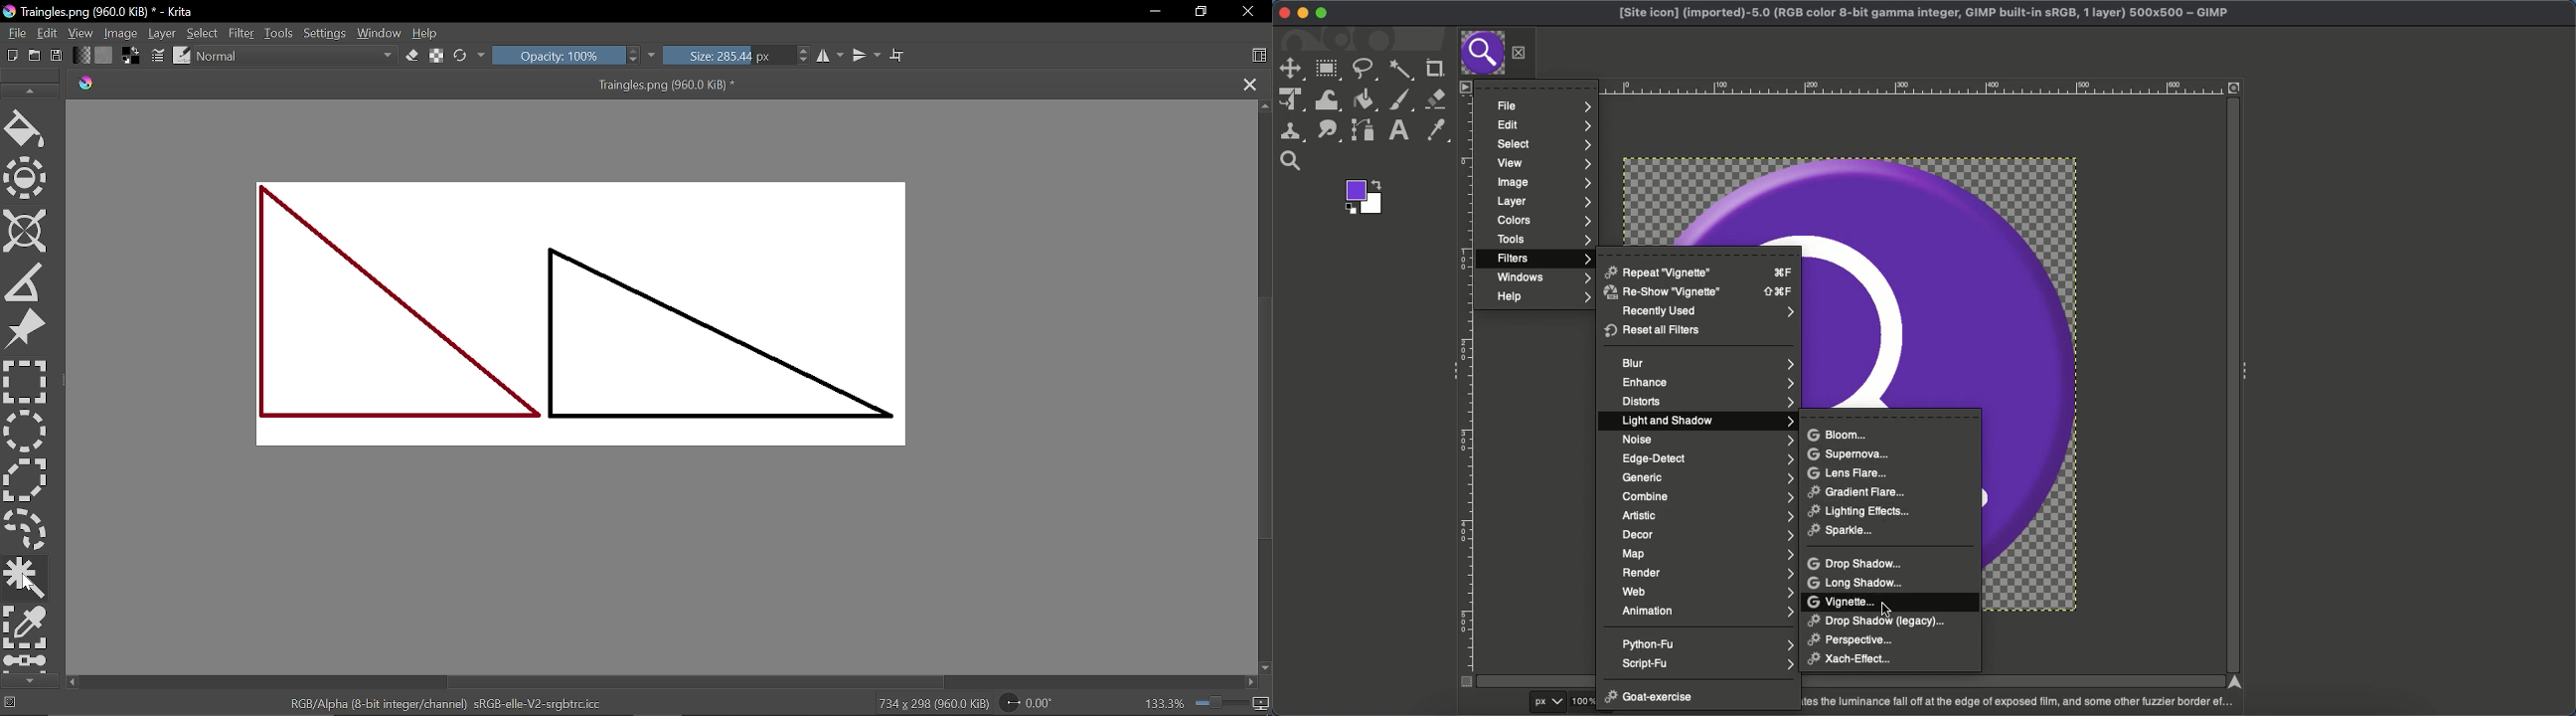 The height and width of the screenshot is (728, 2576). Describe the element at coordinates (1708, 497) in the screenshot. I see `Combine` at that location.